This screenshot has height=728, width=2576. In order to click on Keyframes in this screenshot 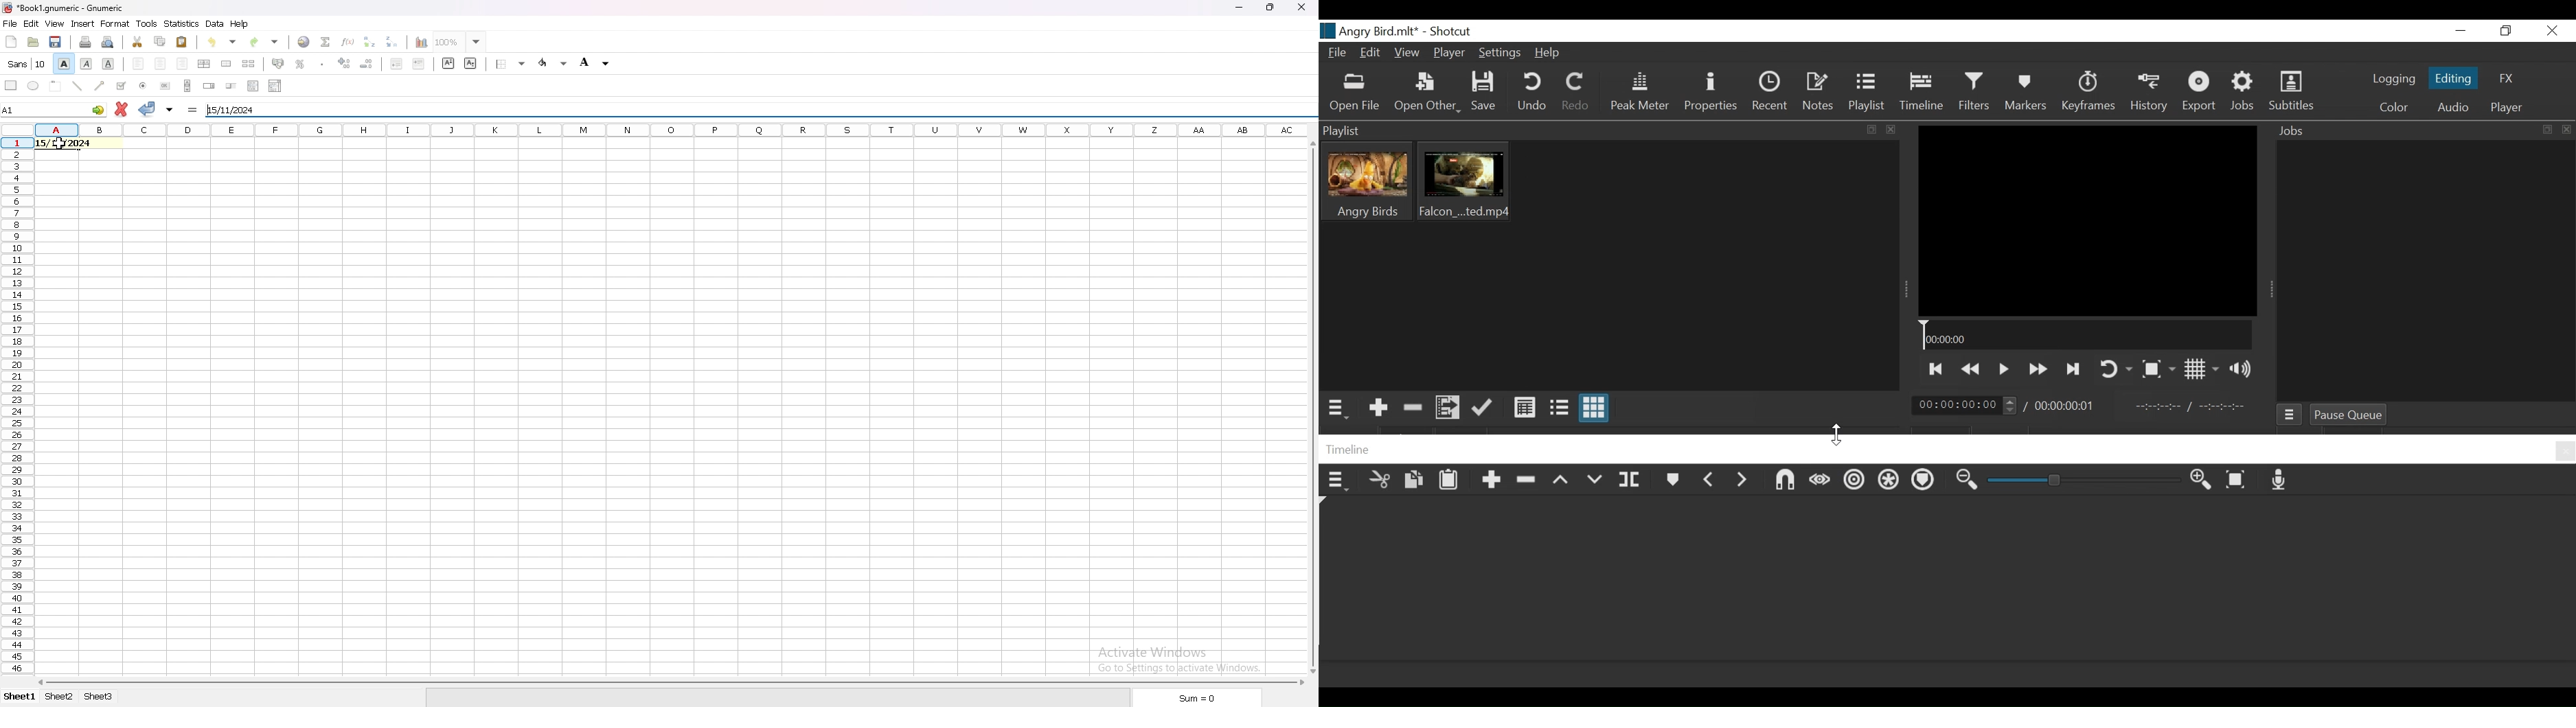, I will do `click(2087, 92)`.